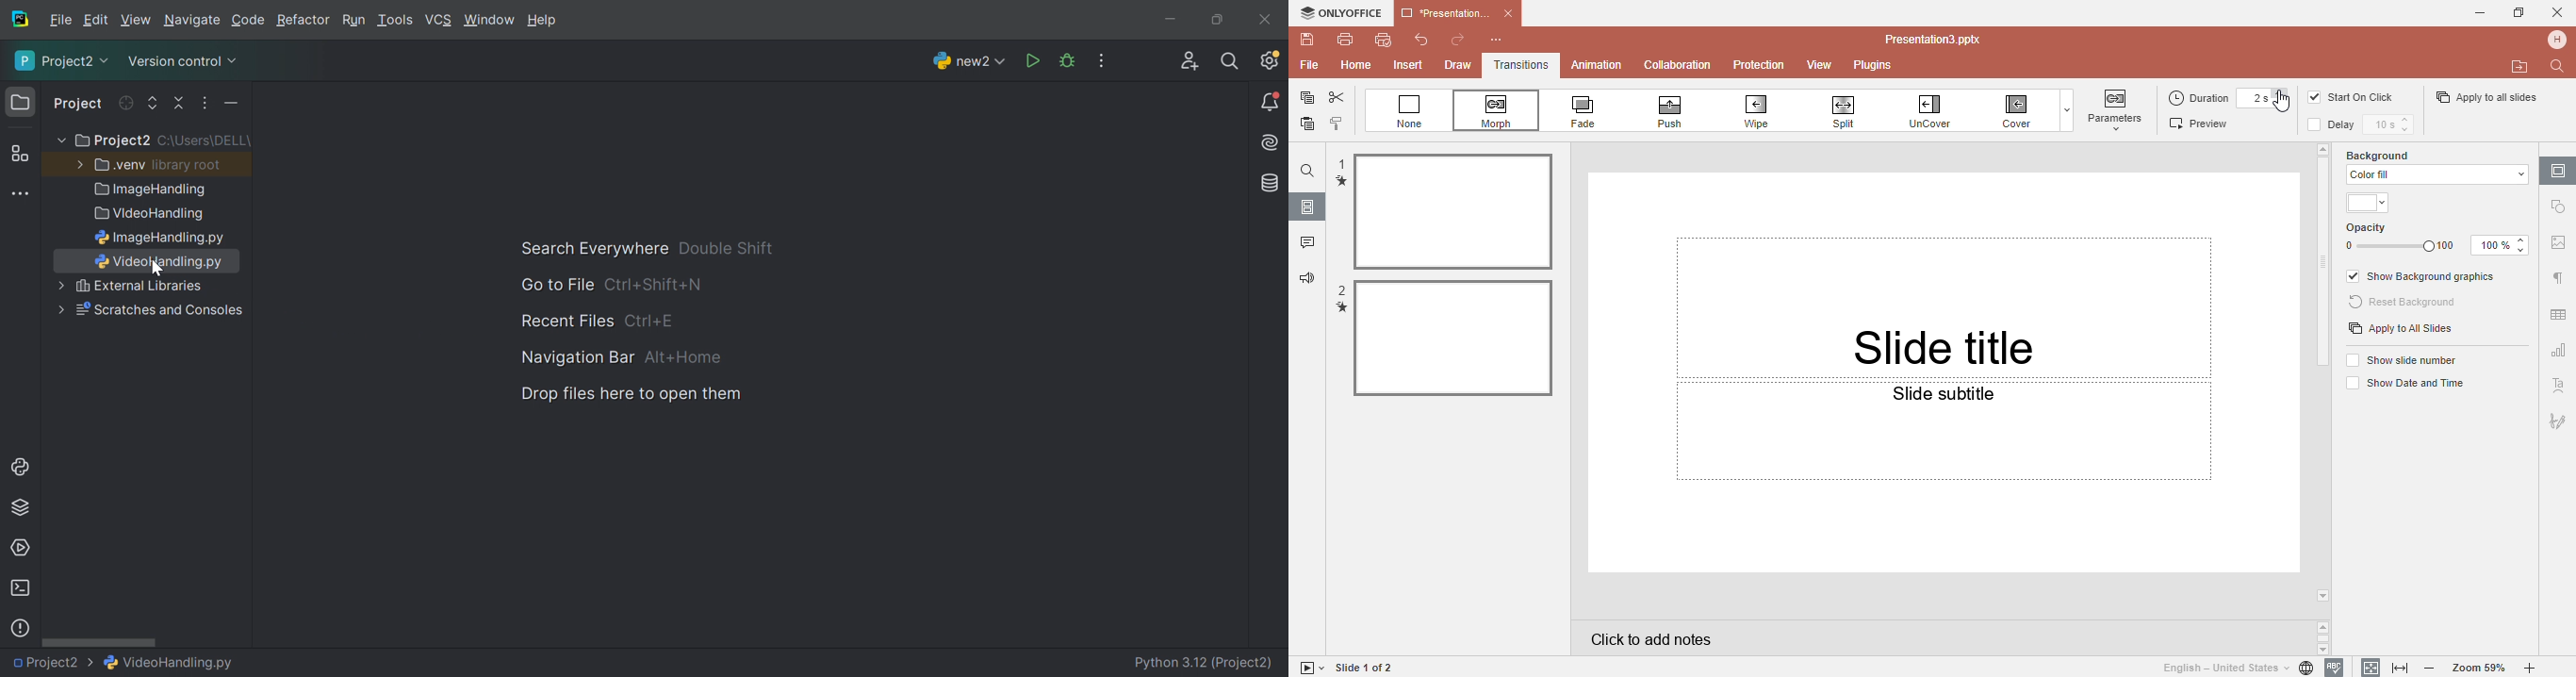  Describe the element at coordinates (302, 21) in the screenshot. I see `Refactor` at that location.